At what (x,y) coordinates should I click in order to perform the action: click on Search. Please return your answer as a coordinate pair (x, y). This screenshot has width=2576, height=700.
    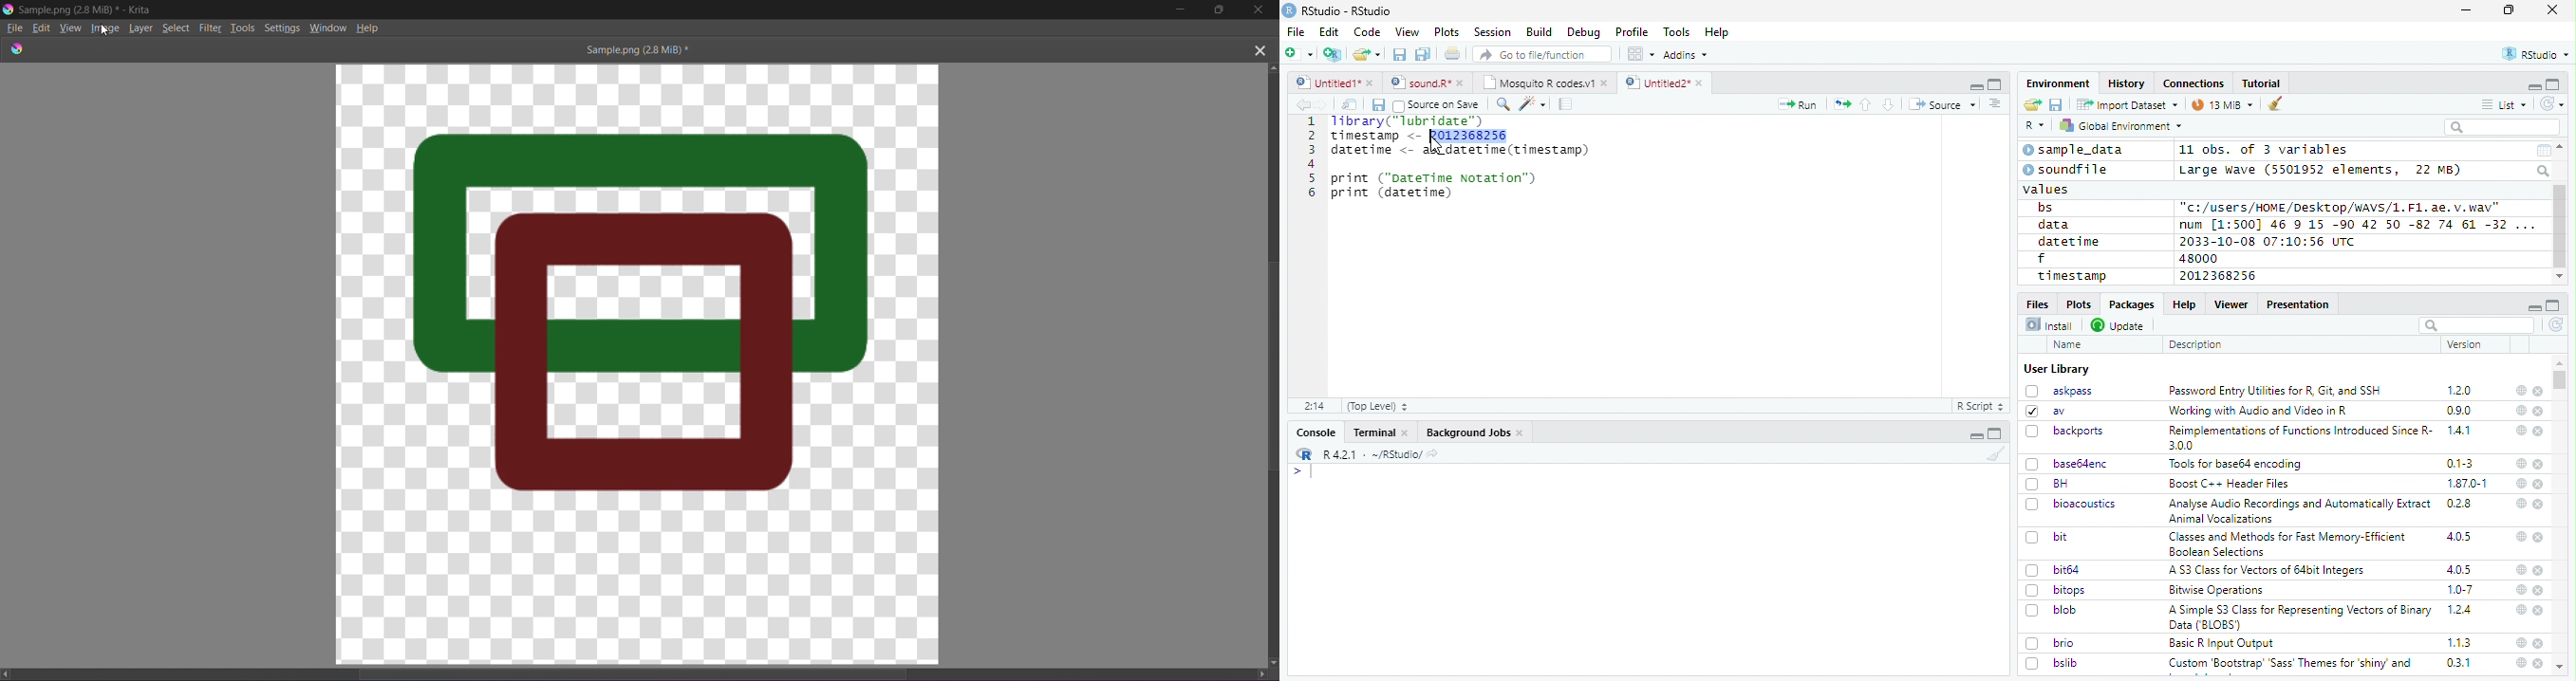
    Looking at the image, I should click on (2545, 171).